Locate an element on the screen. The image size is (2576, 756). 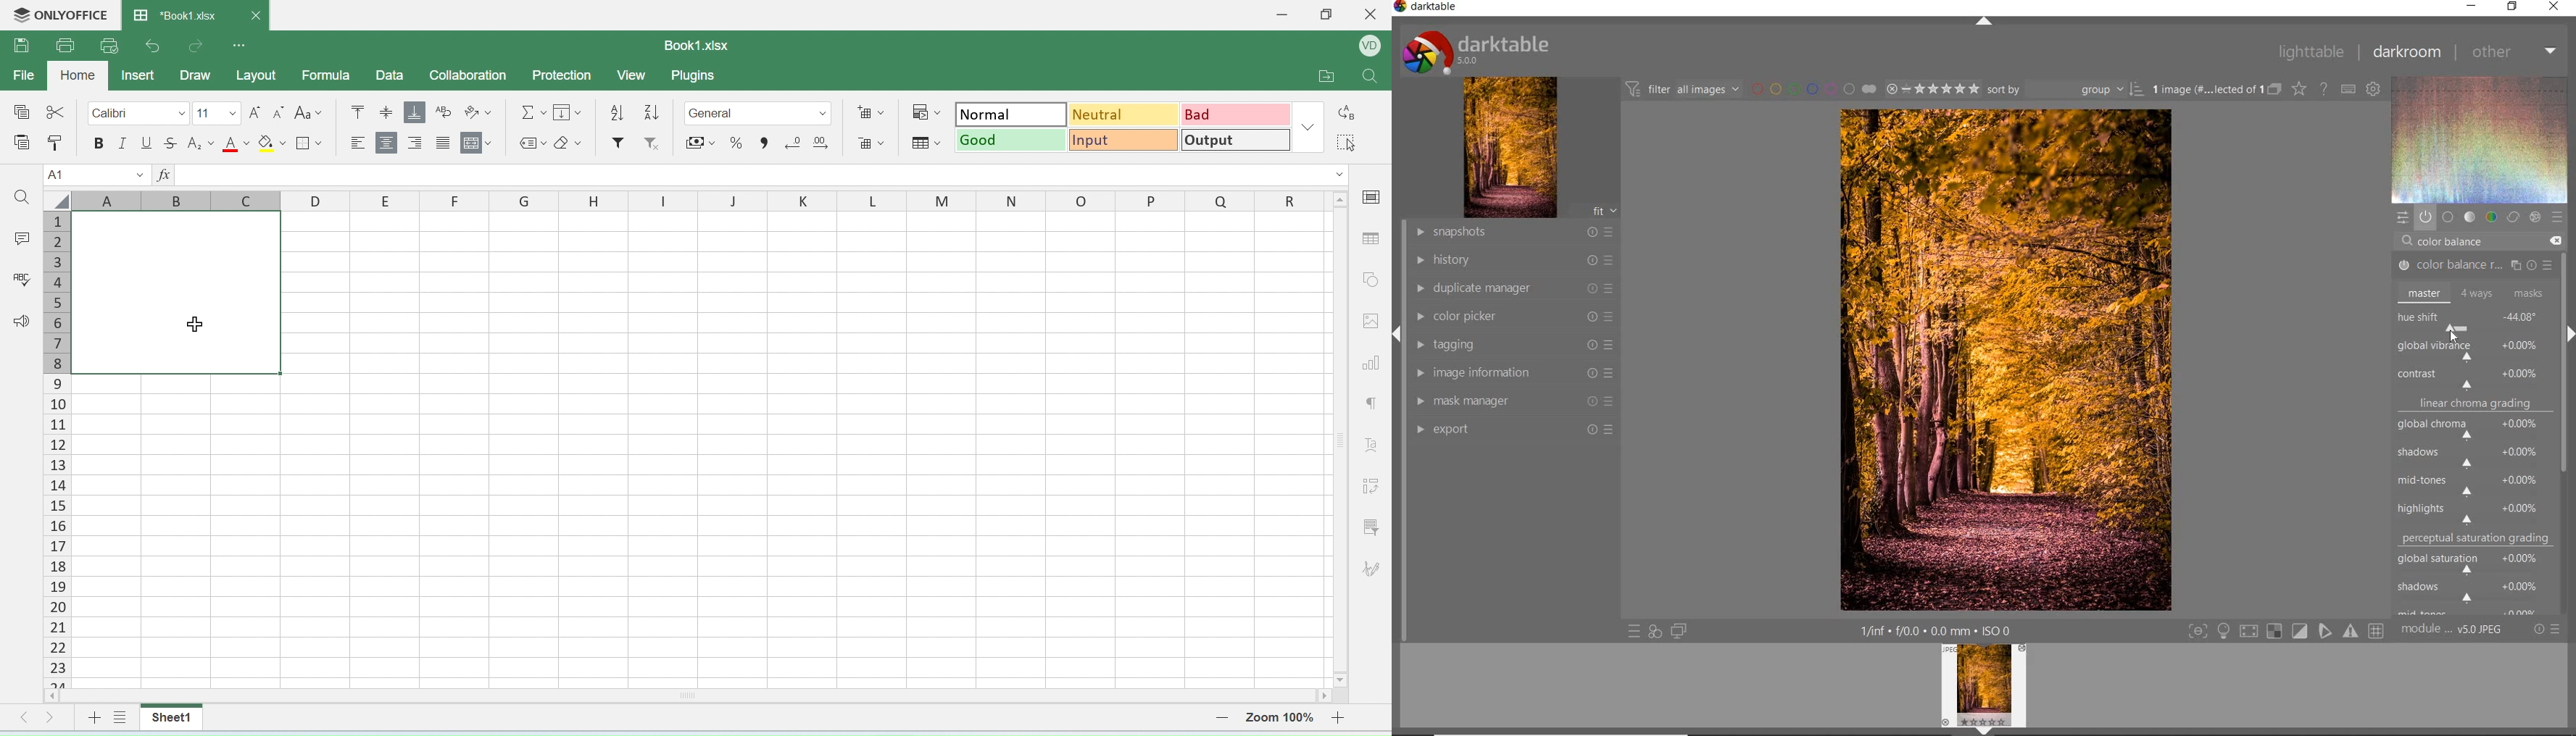
show only active module is located at coordinates (2426, 216).